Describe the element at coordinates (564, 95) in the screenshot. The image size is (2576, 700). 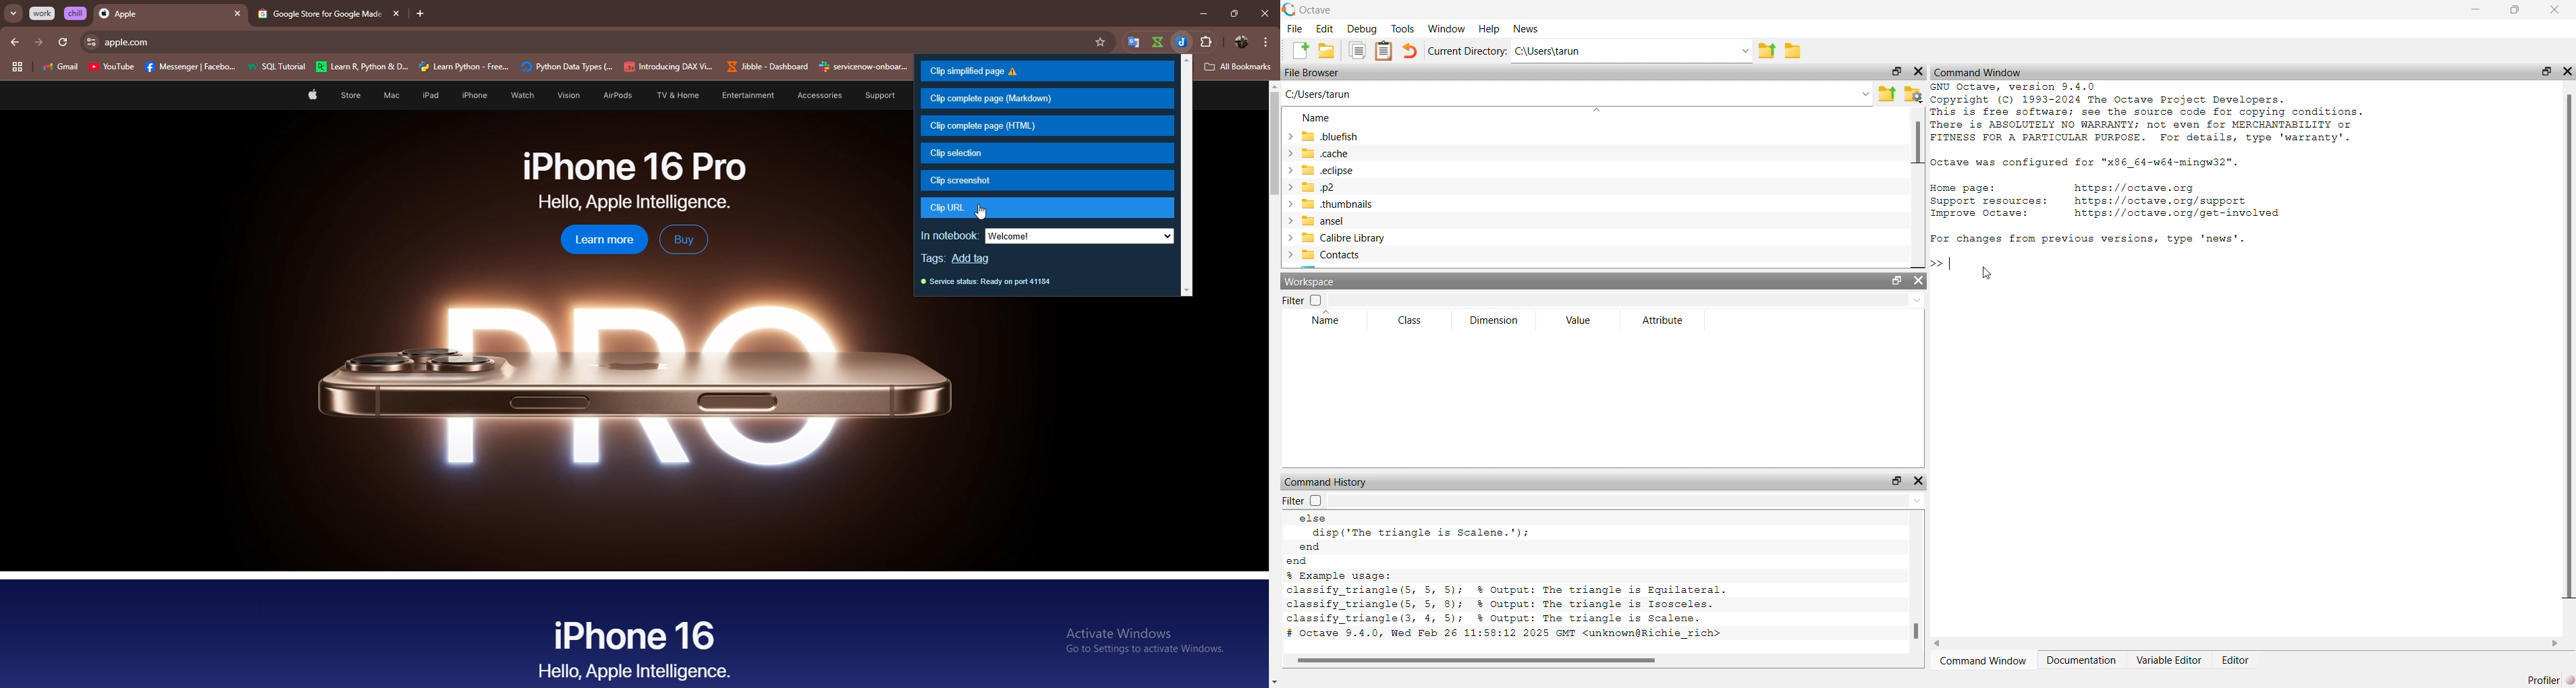
I see `Vision` at that location.